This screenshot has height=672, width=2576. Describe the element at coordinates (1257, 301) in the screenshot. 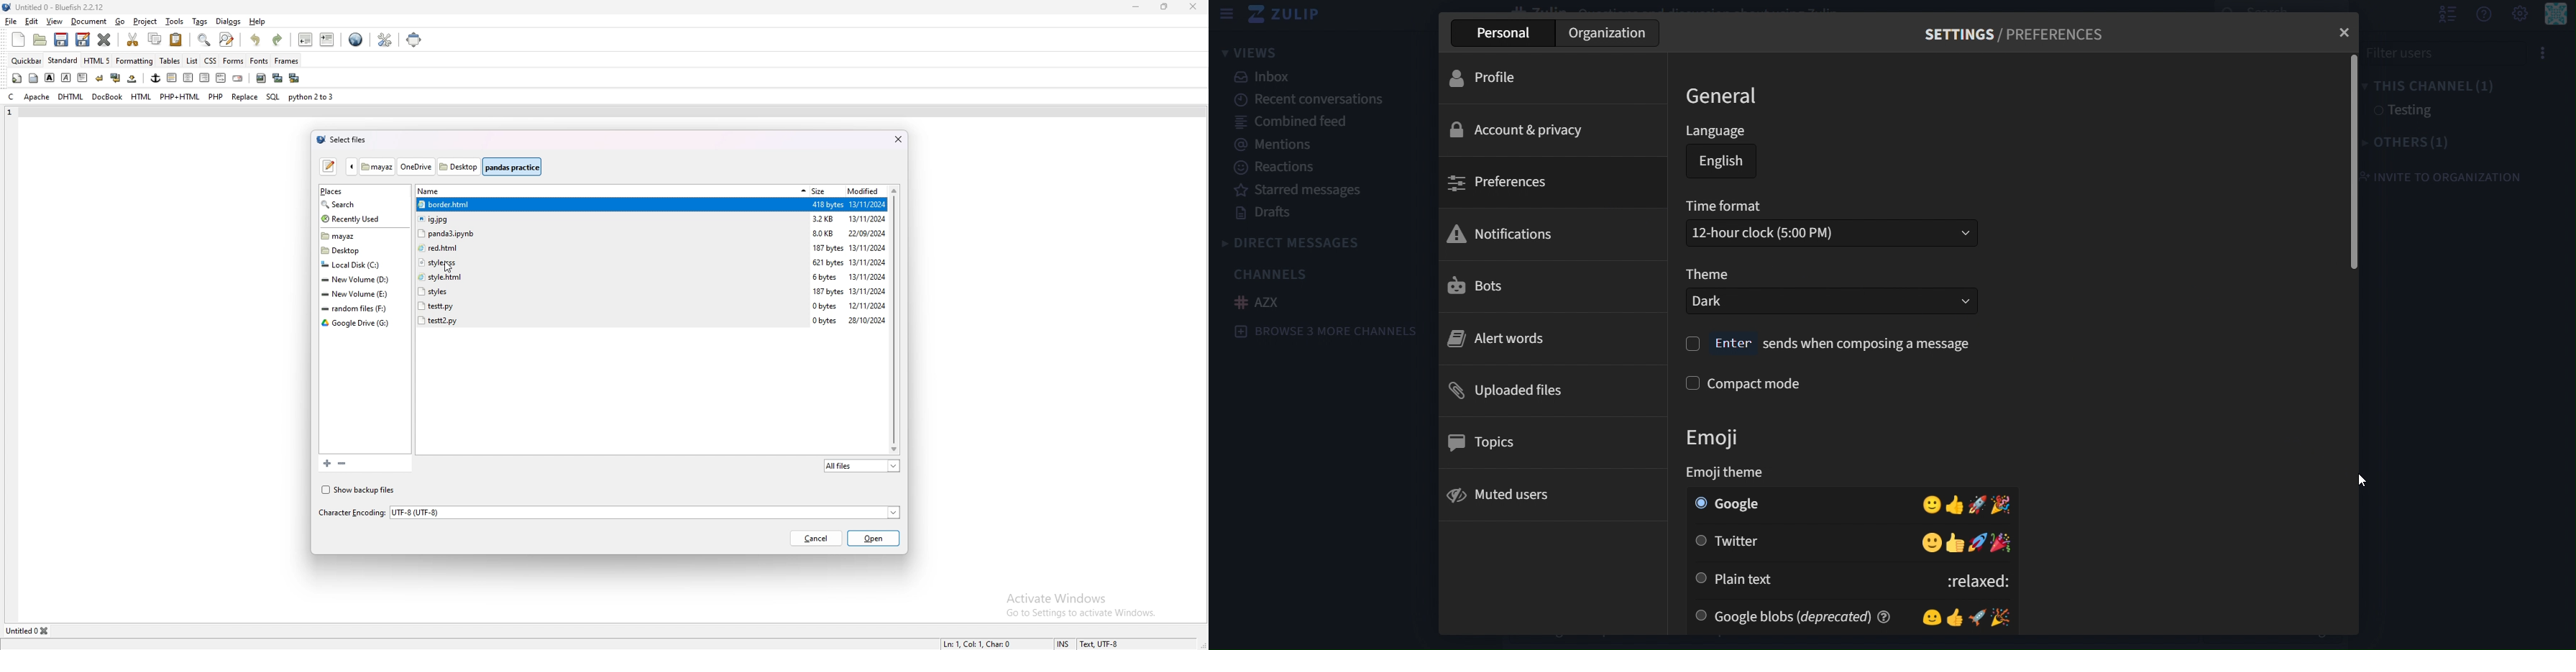

I see `AZX` at that location.